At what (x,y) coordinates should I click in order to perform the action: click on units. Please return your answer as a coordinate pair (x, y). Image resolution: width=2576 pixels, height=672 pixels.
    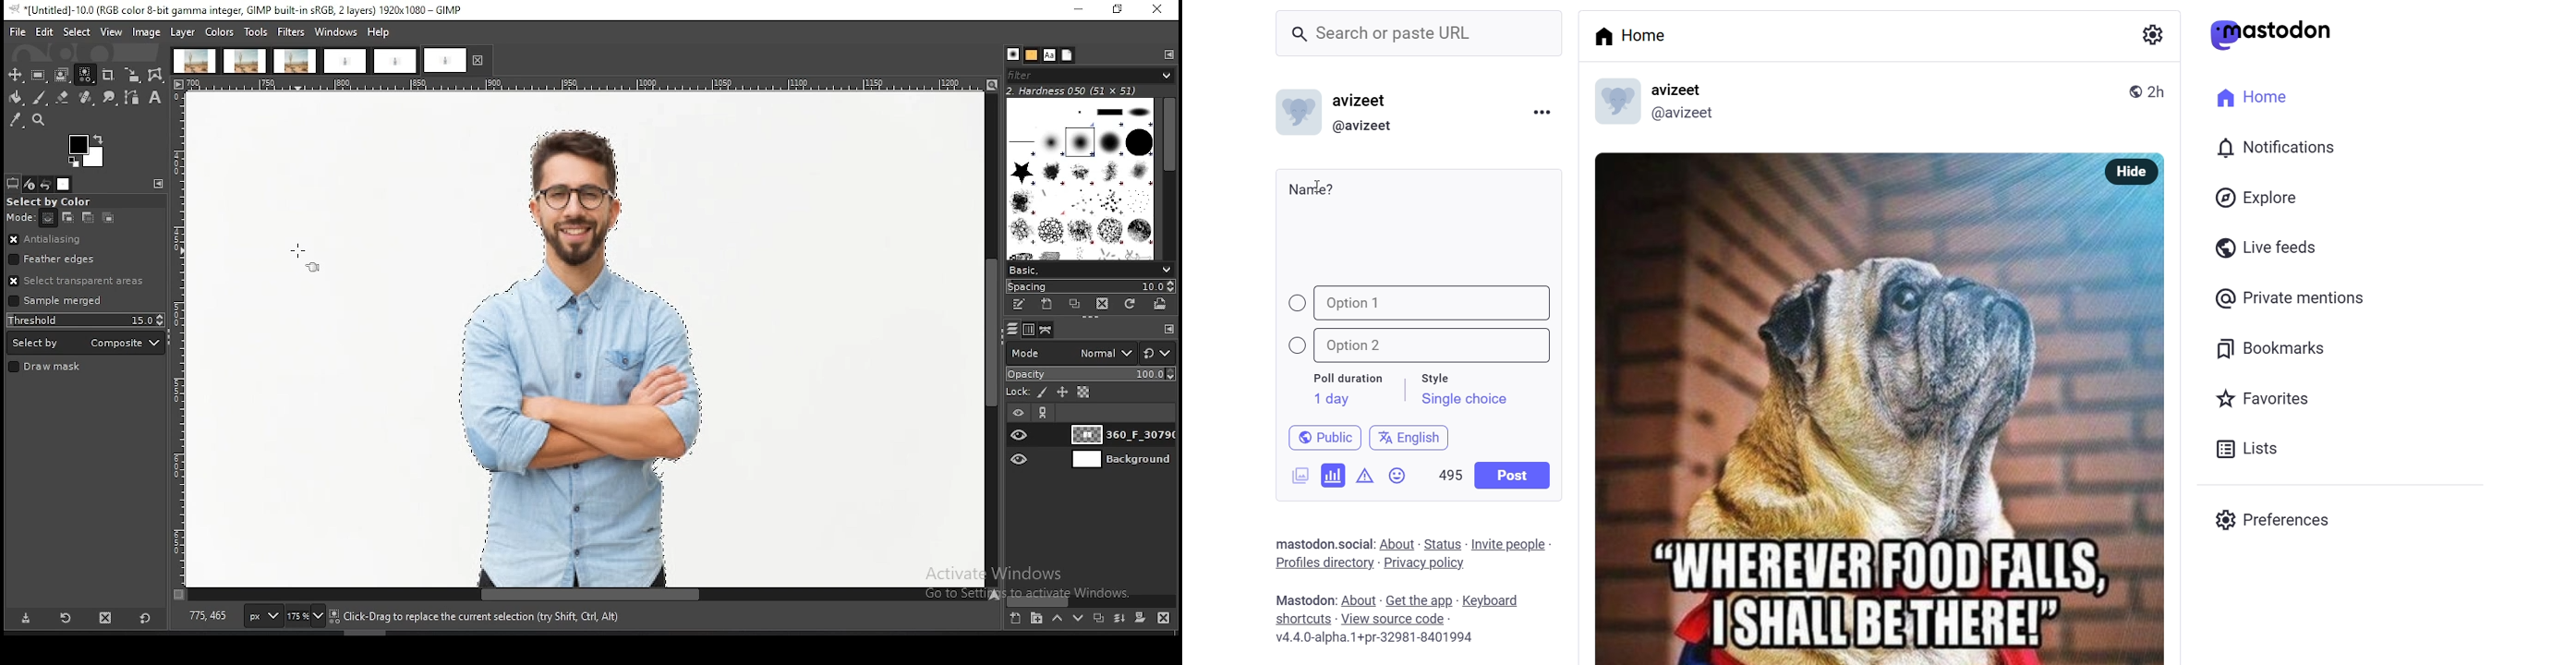
    Looking at the image, I should click on (262, 616).